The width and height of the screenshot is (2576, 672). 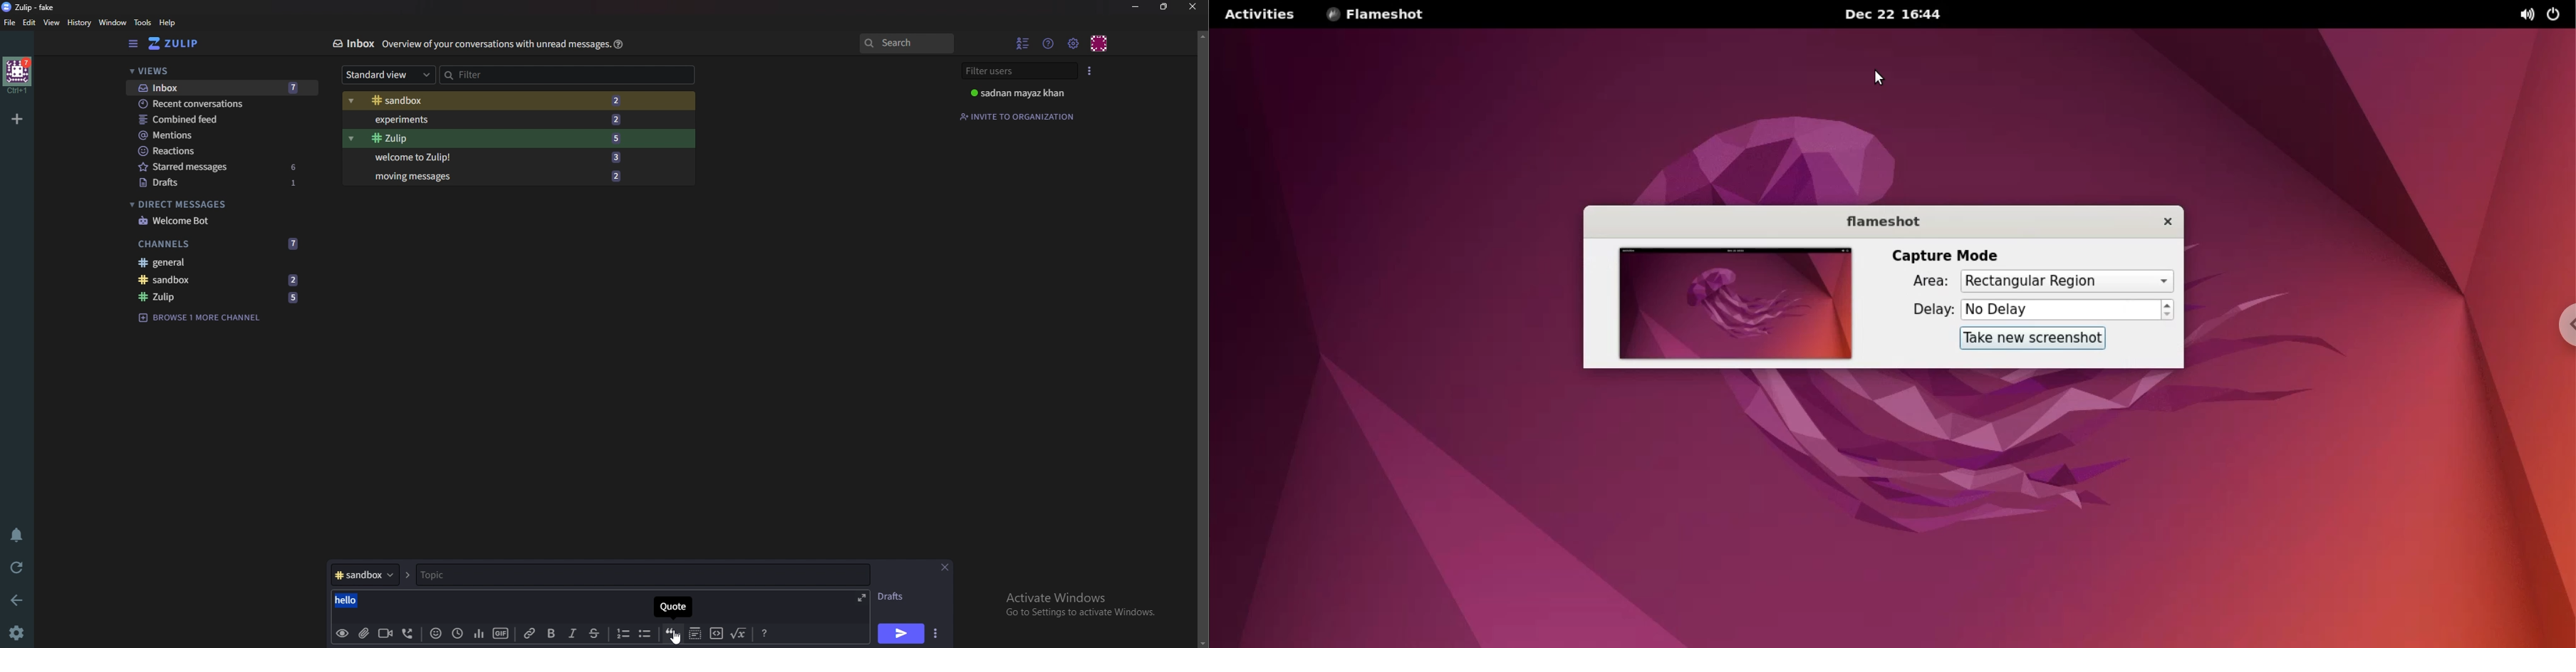 I want to click on Tools, so click(x=144, y=23).